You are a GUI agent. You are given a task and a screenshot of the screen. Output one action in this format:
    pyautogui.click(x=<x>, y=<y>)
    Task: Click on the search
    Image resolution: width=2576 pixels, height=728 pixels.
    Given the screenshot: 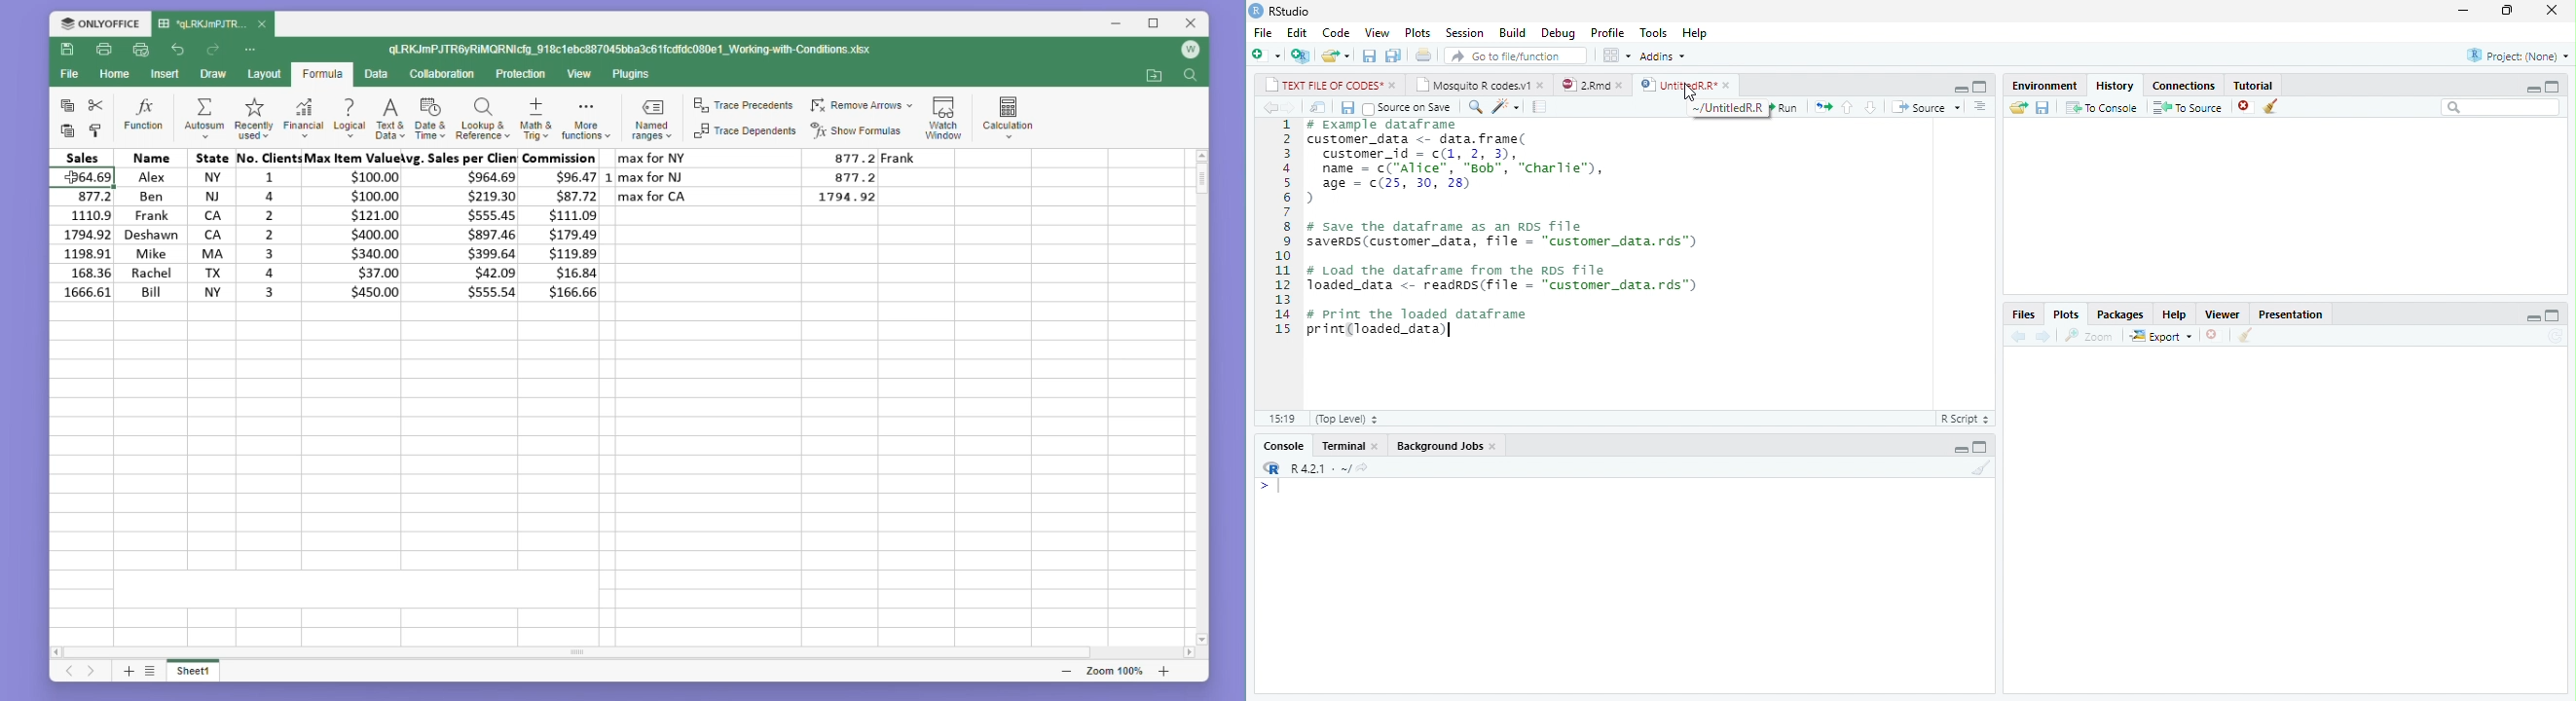 What is the action you would take?
    pyautogui.click(x=2501, y=107)
    